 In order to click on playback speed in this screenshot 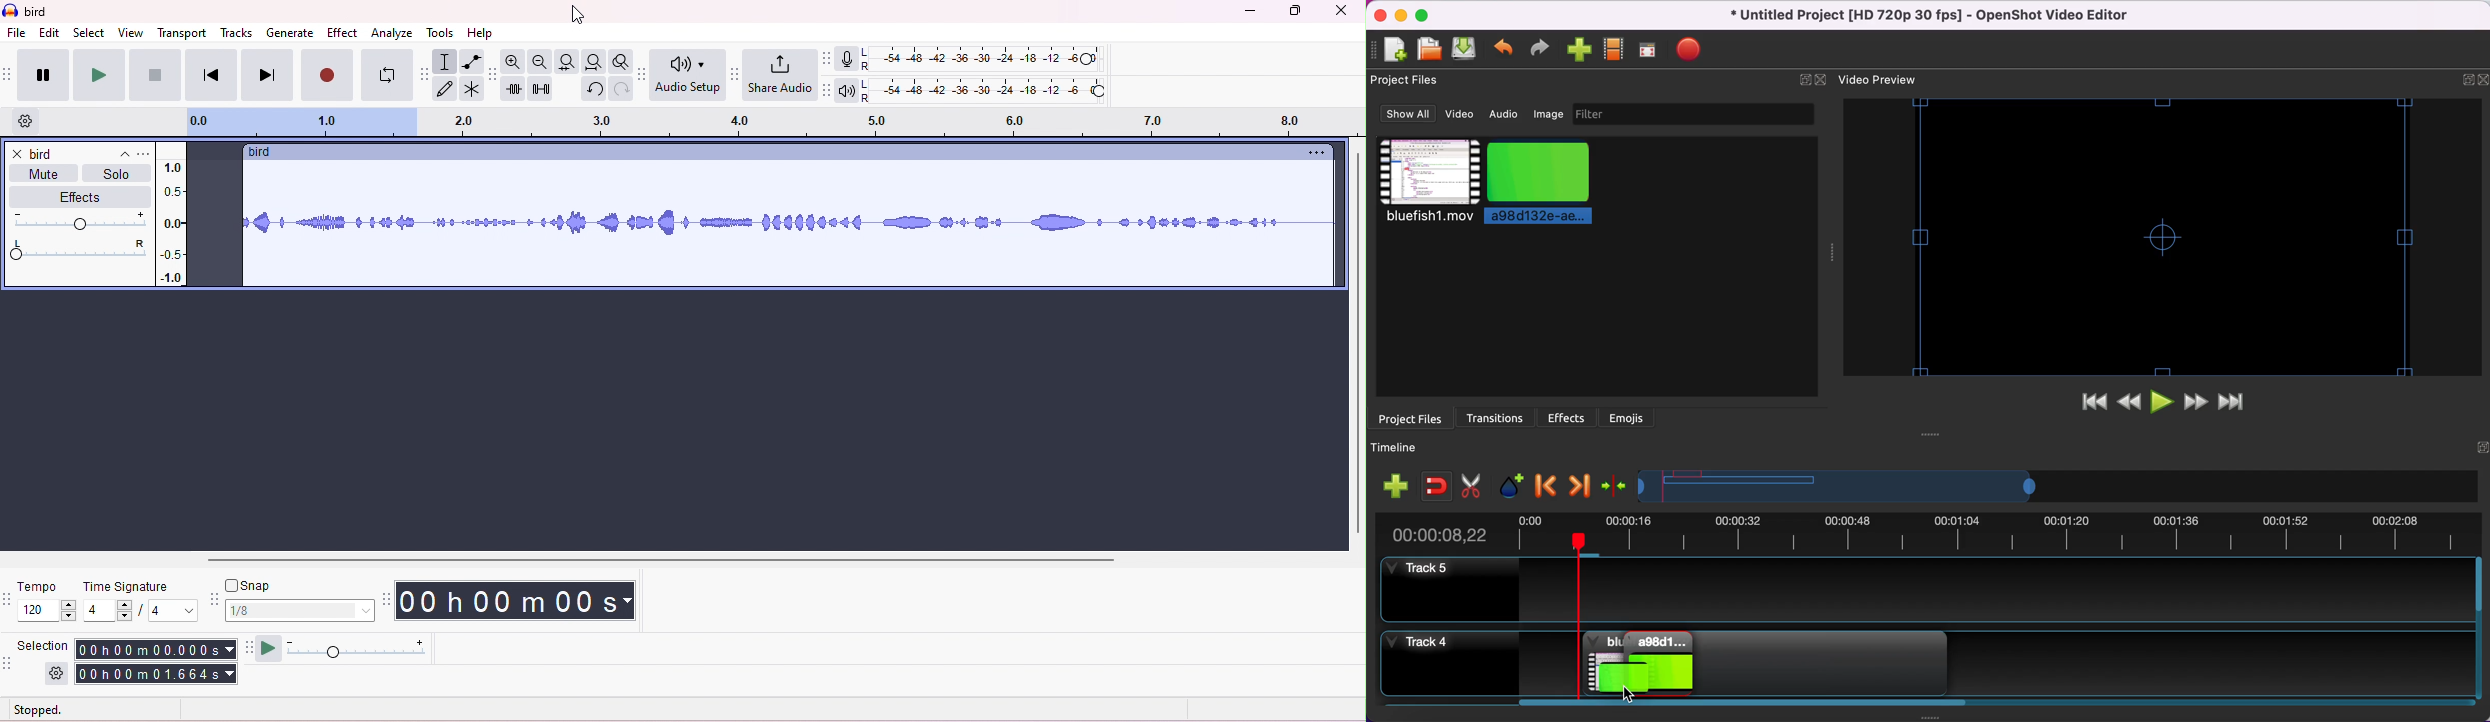, I will do `click(357, 650)`.